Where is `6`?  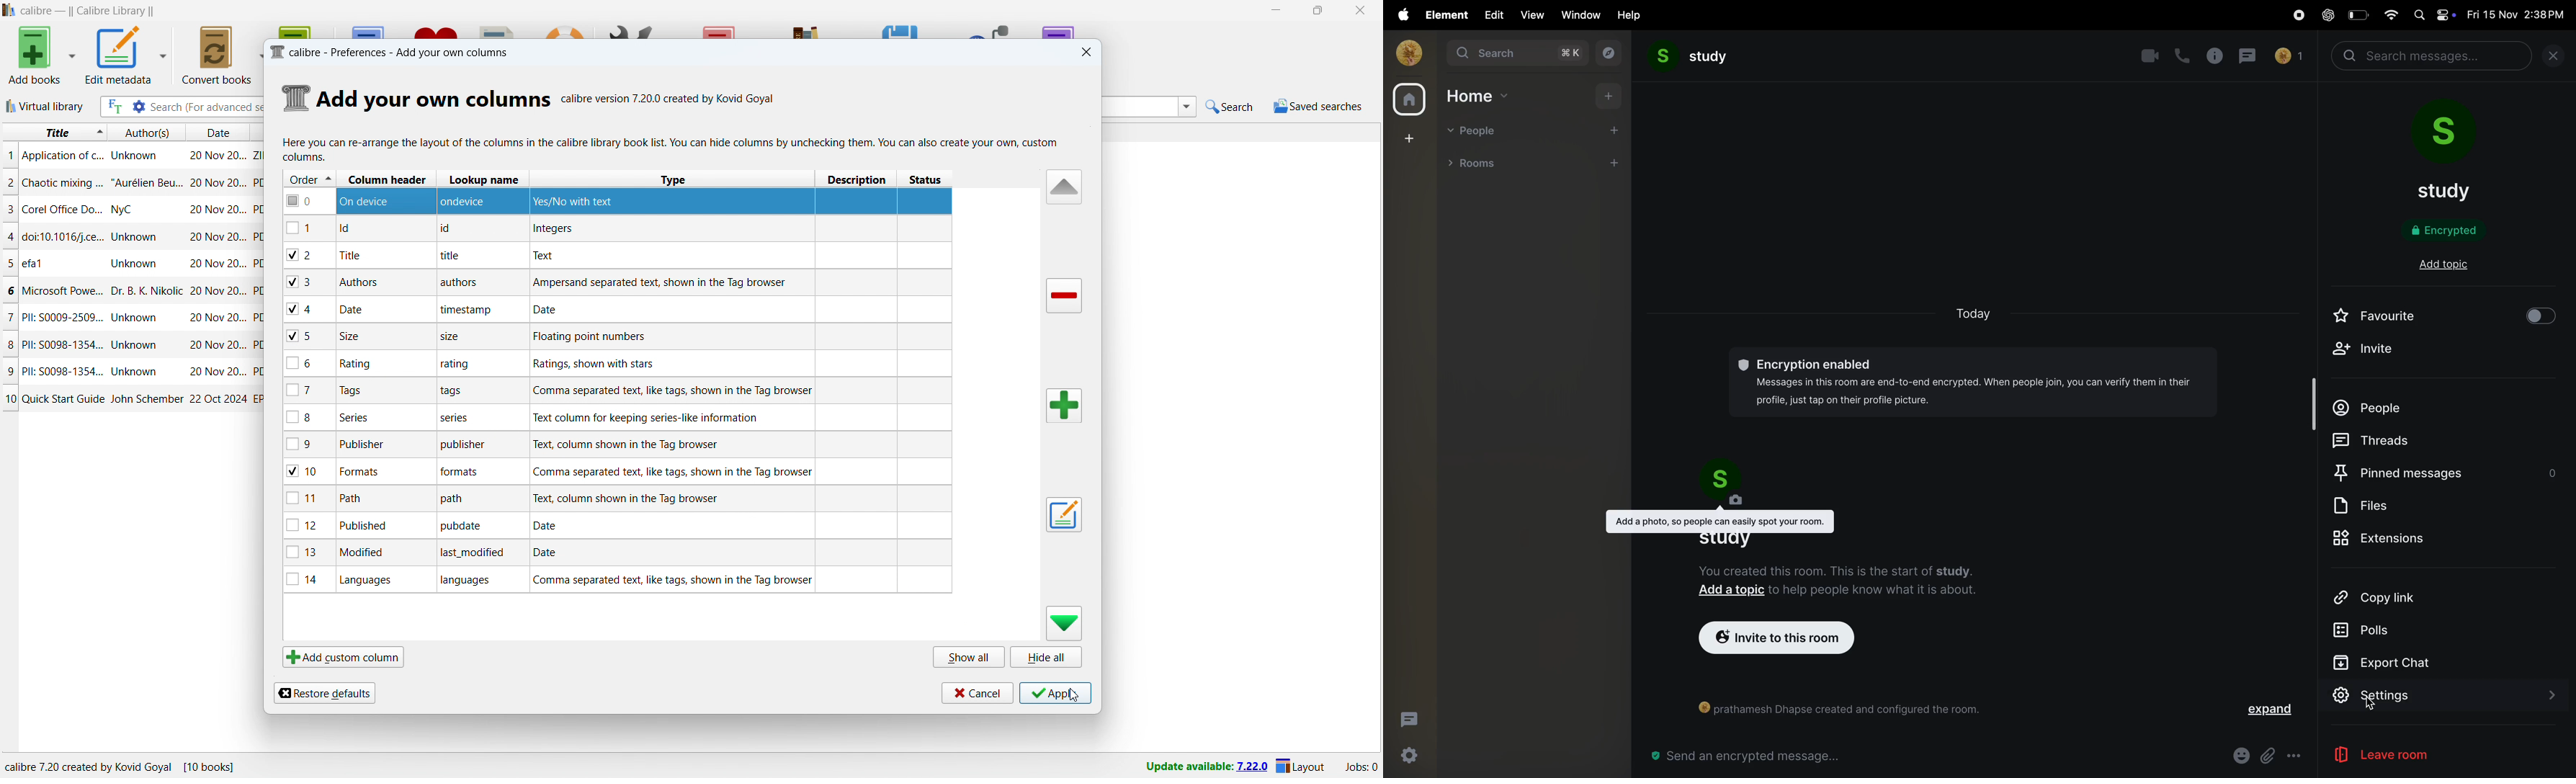
6 is located at coordinates (304, 364).